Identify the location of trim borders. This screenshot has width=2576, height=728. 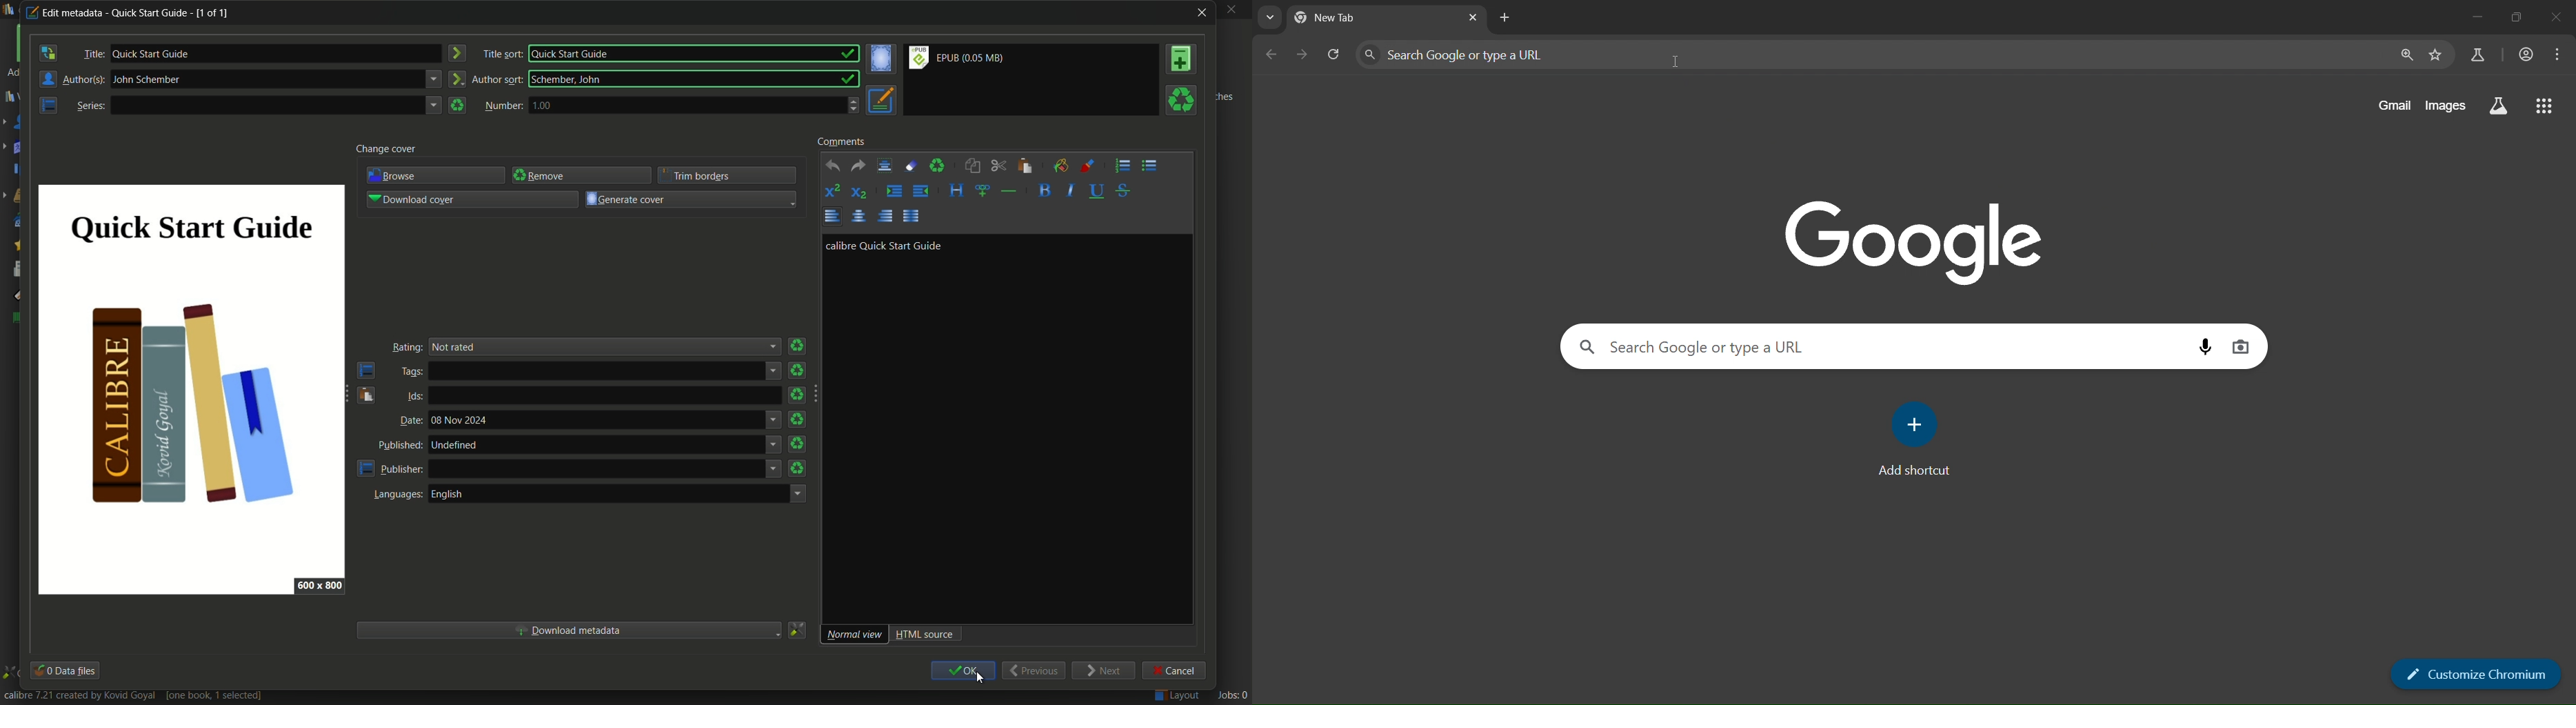
(699, 176).